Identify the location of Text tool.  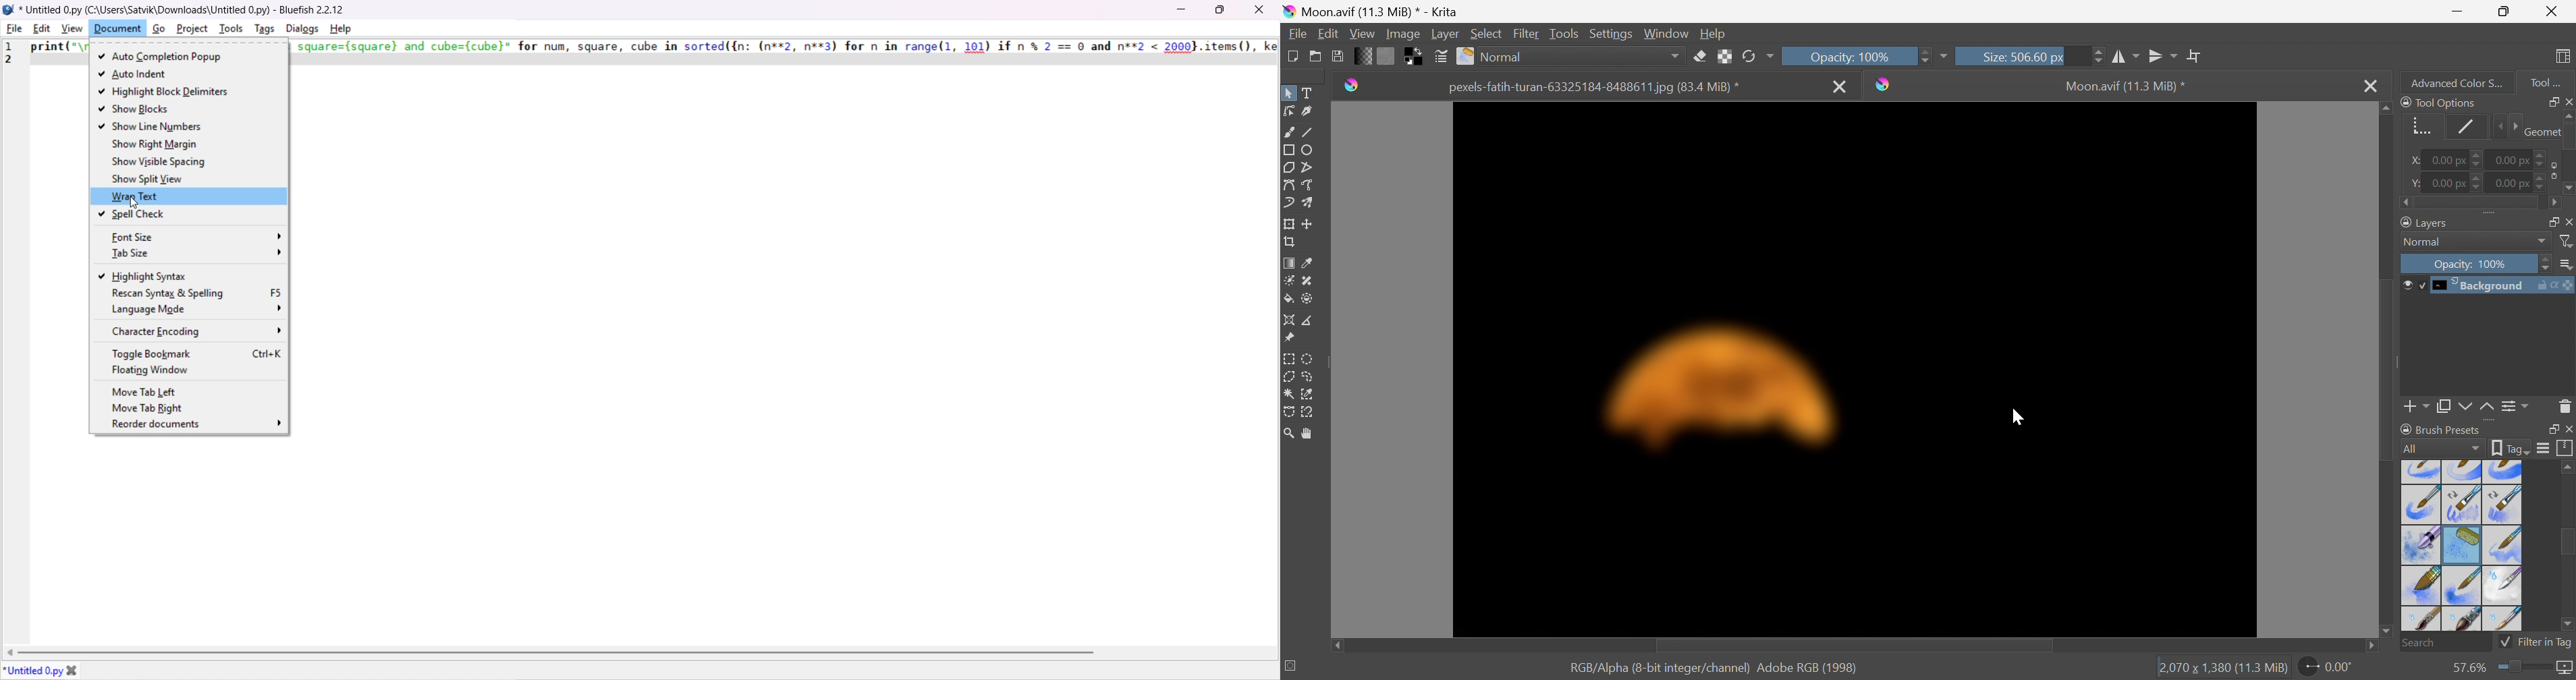
(1307, 92).